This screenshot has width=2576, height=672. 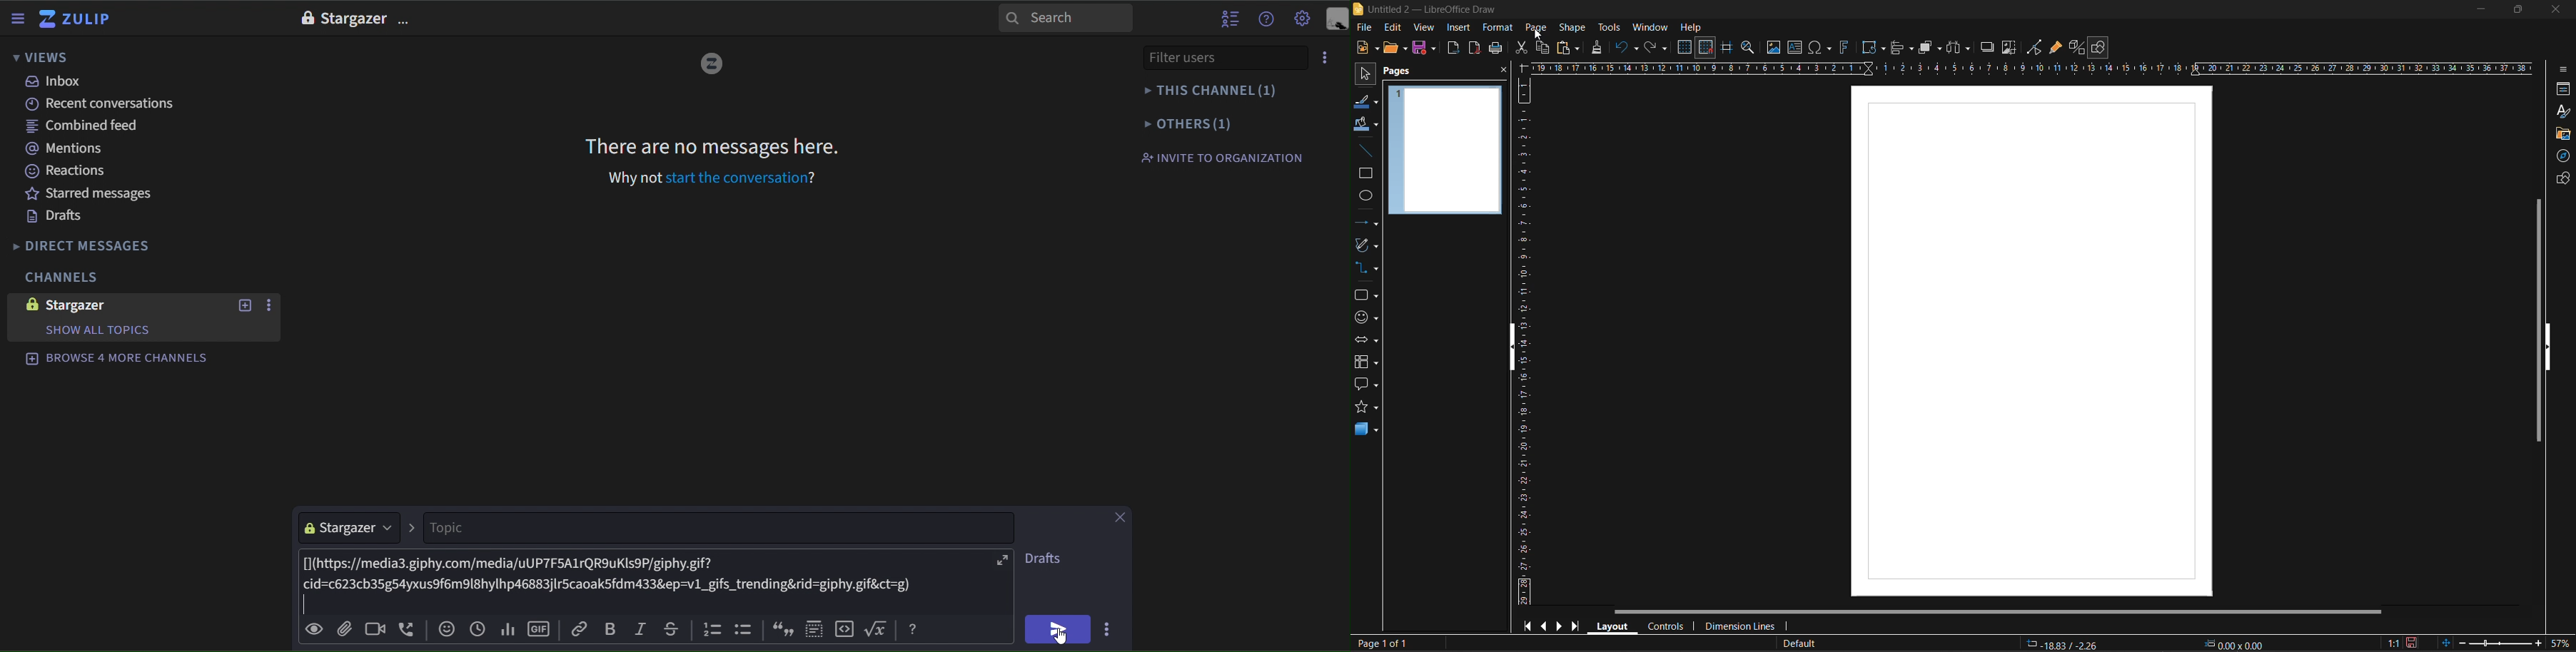 I want to click on add emoji, so click(x=447, y=629).